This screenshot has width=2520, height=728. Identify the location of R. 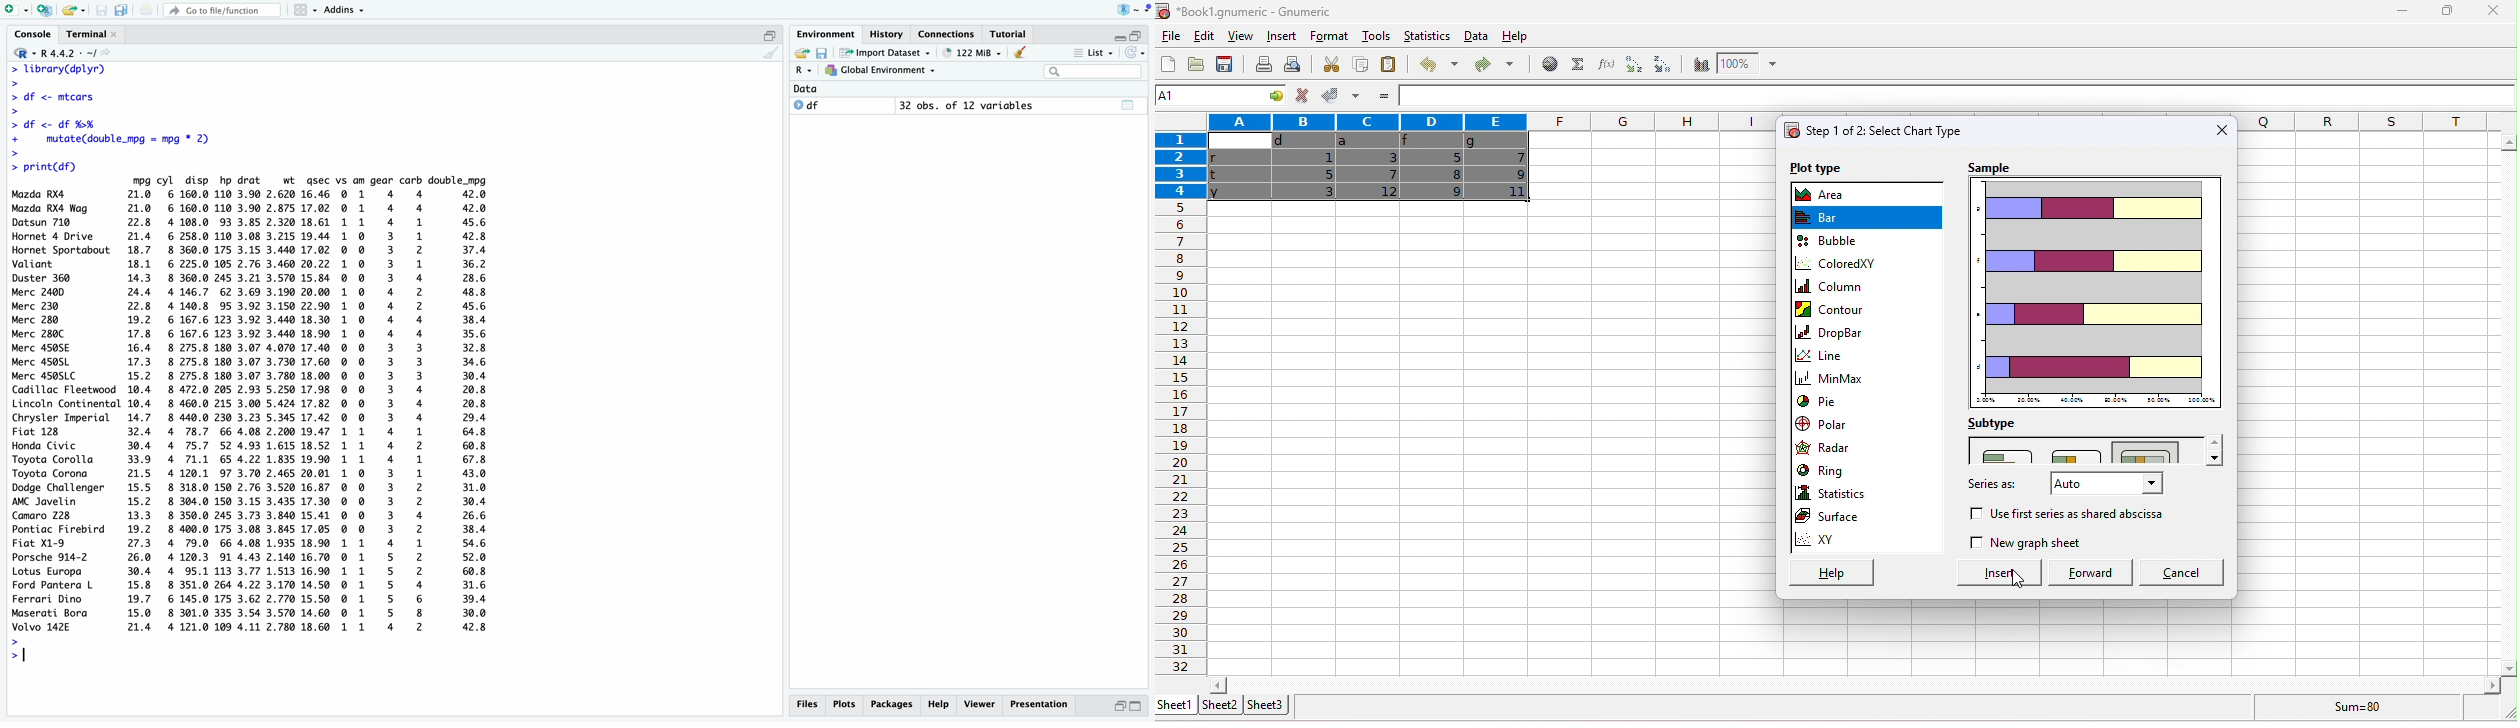
(25, 53).